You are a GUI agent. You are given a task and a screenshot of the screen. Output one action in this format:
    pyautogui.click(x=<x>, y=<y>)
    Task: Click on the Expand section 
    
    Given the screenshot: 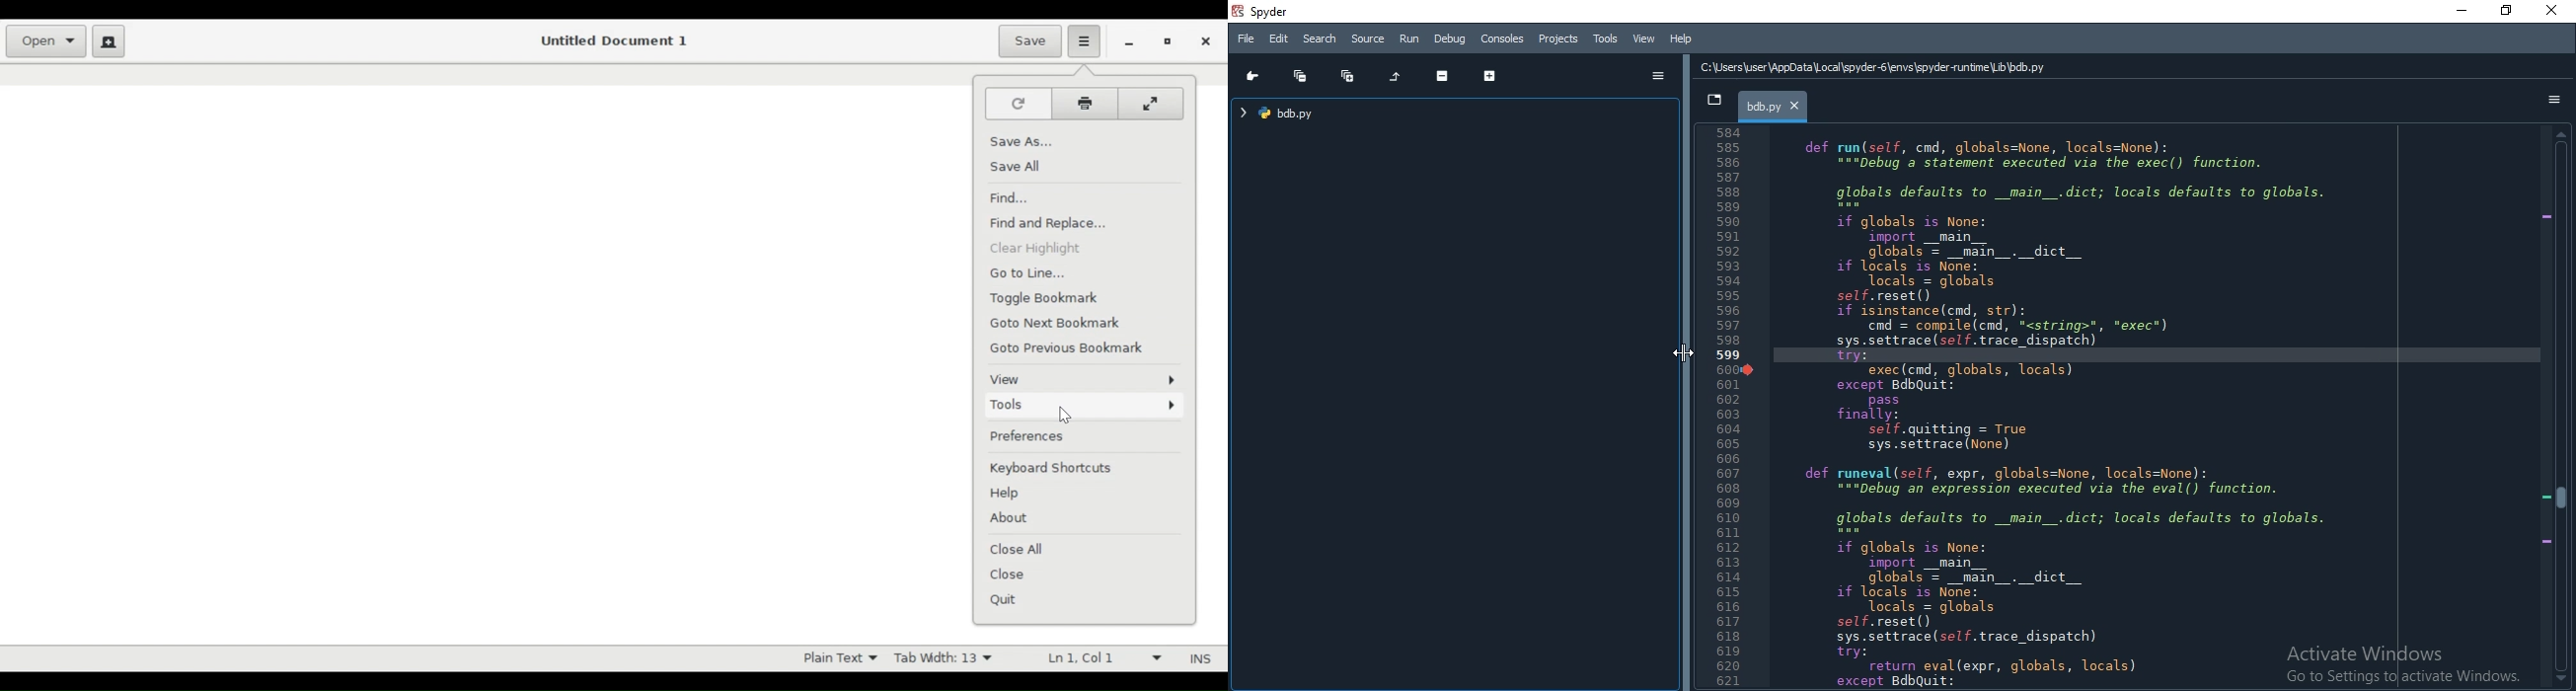 What is the action you would take?
    pyautogui.click(x=1487, y=74)
    